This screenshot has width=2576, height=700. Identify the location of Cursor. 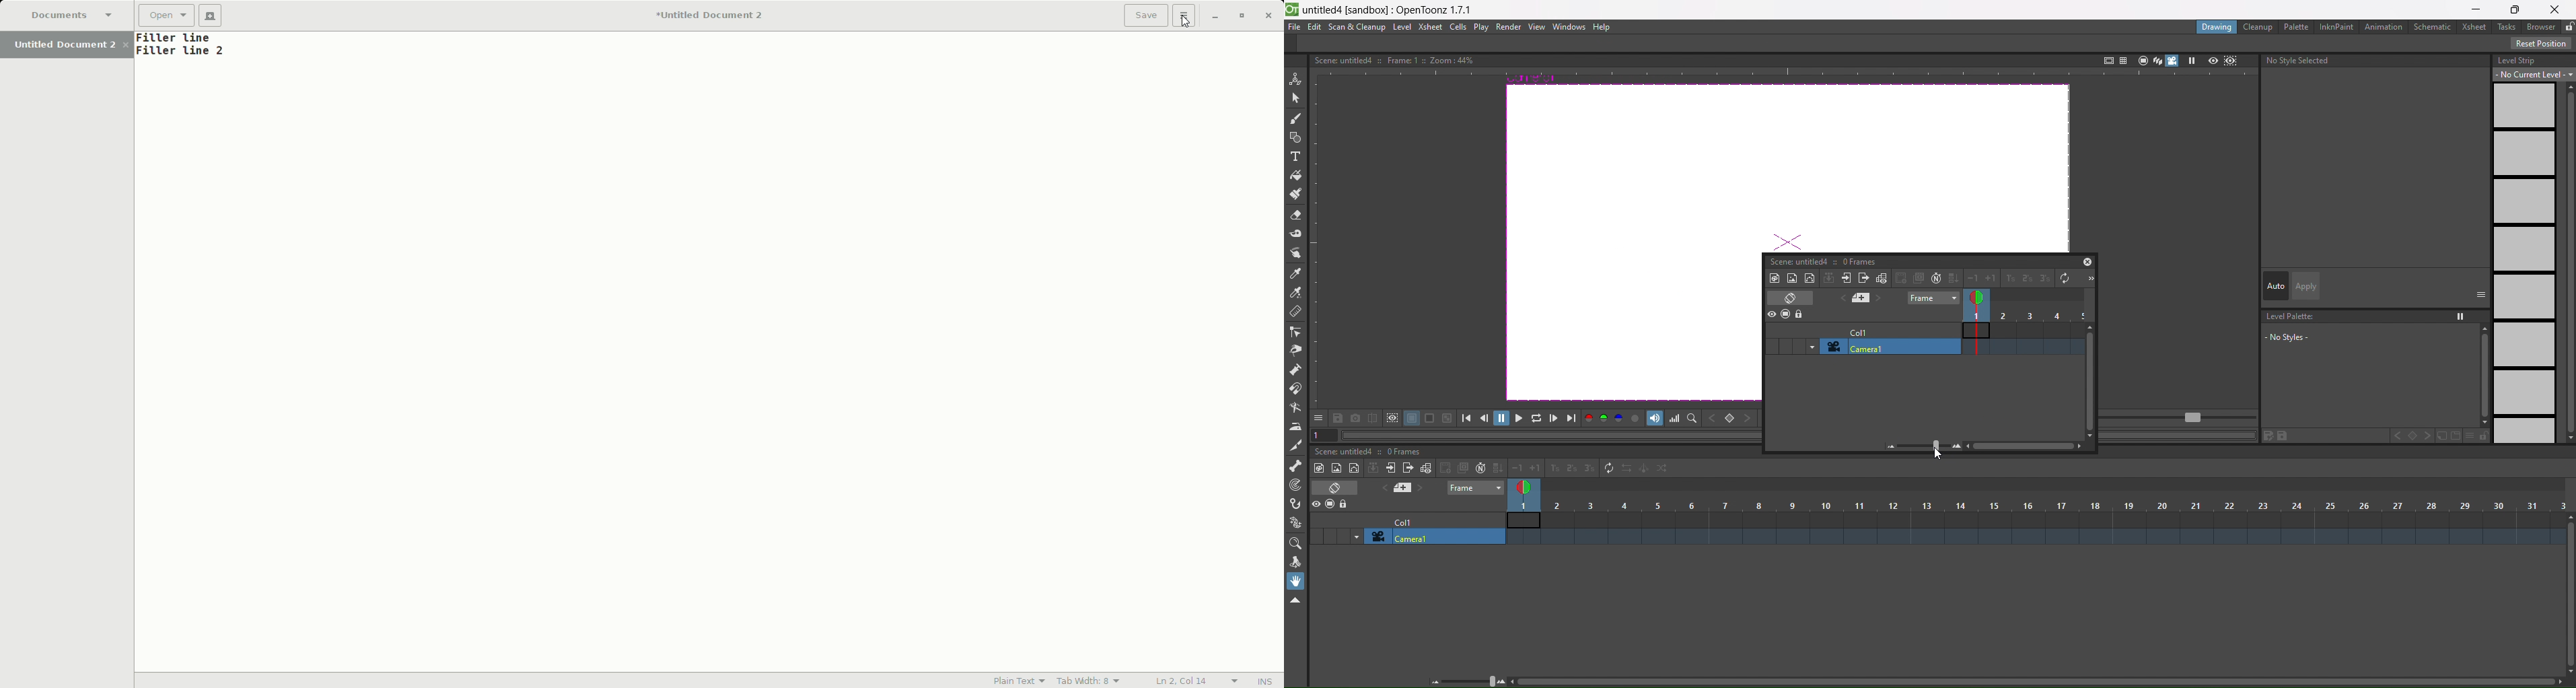
(1186, 21).